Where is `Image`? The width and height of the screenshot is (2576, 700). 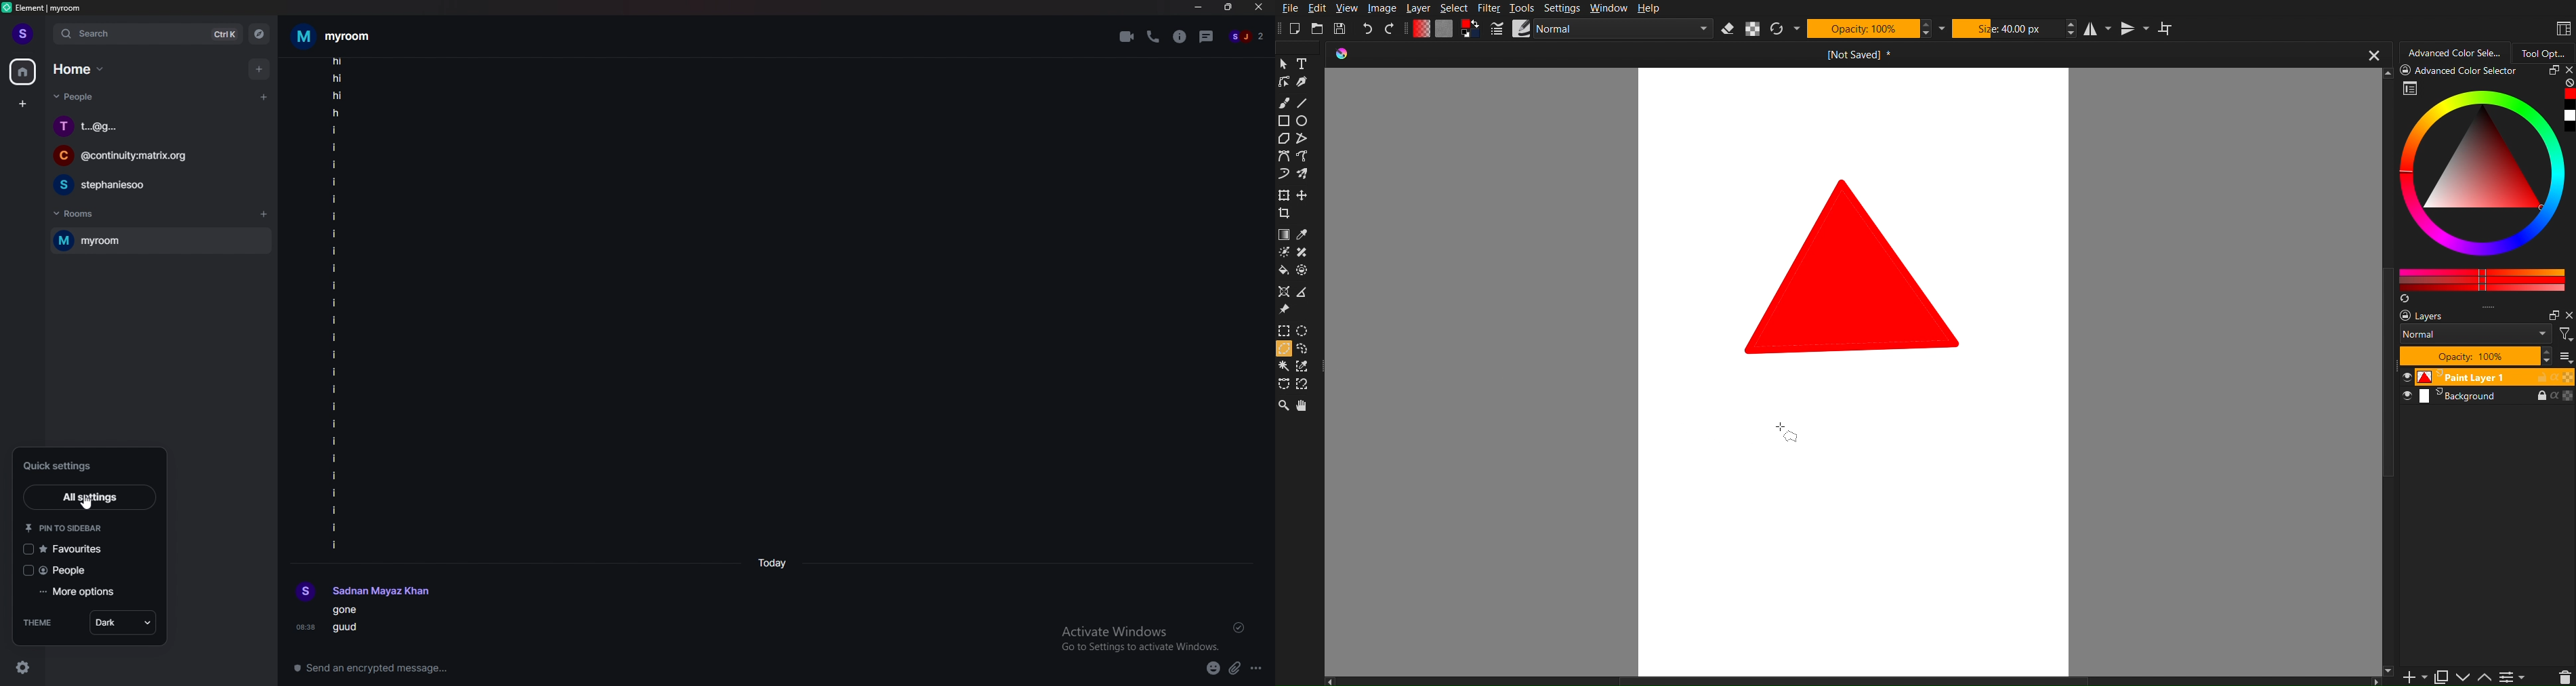
Image is located at coordinates (1383, 7).